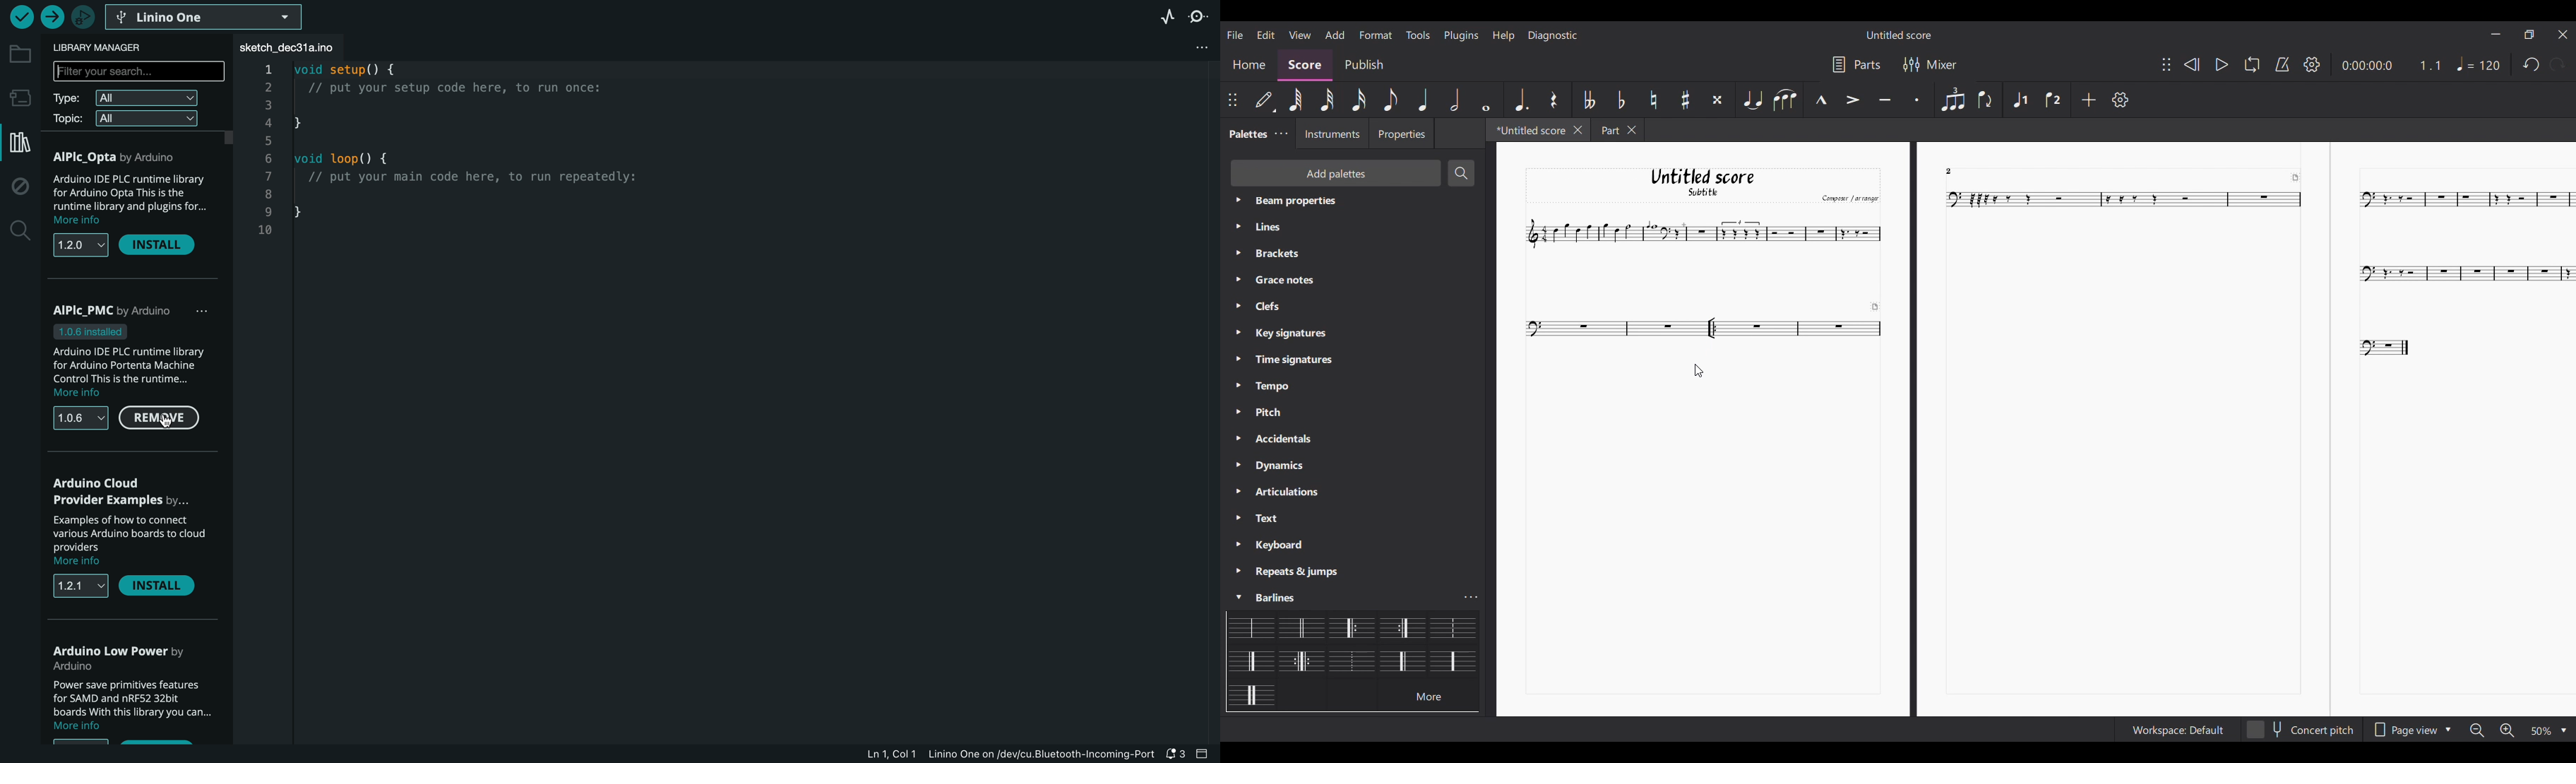  What do you see at coordinates (19, 53) in the screenshot?
I see `folder` at bounding box center [19, 53].